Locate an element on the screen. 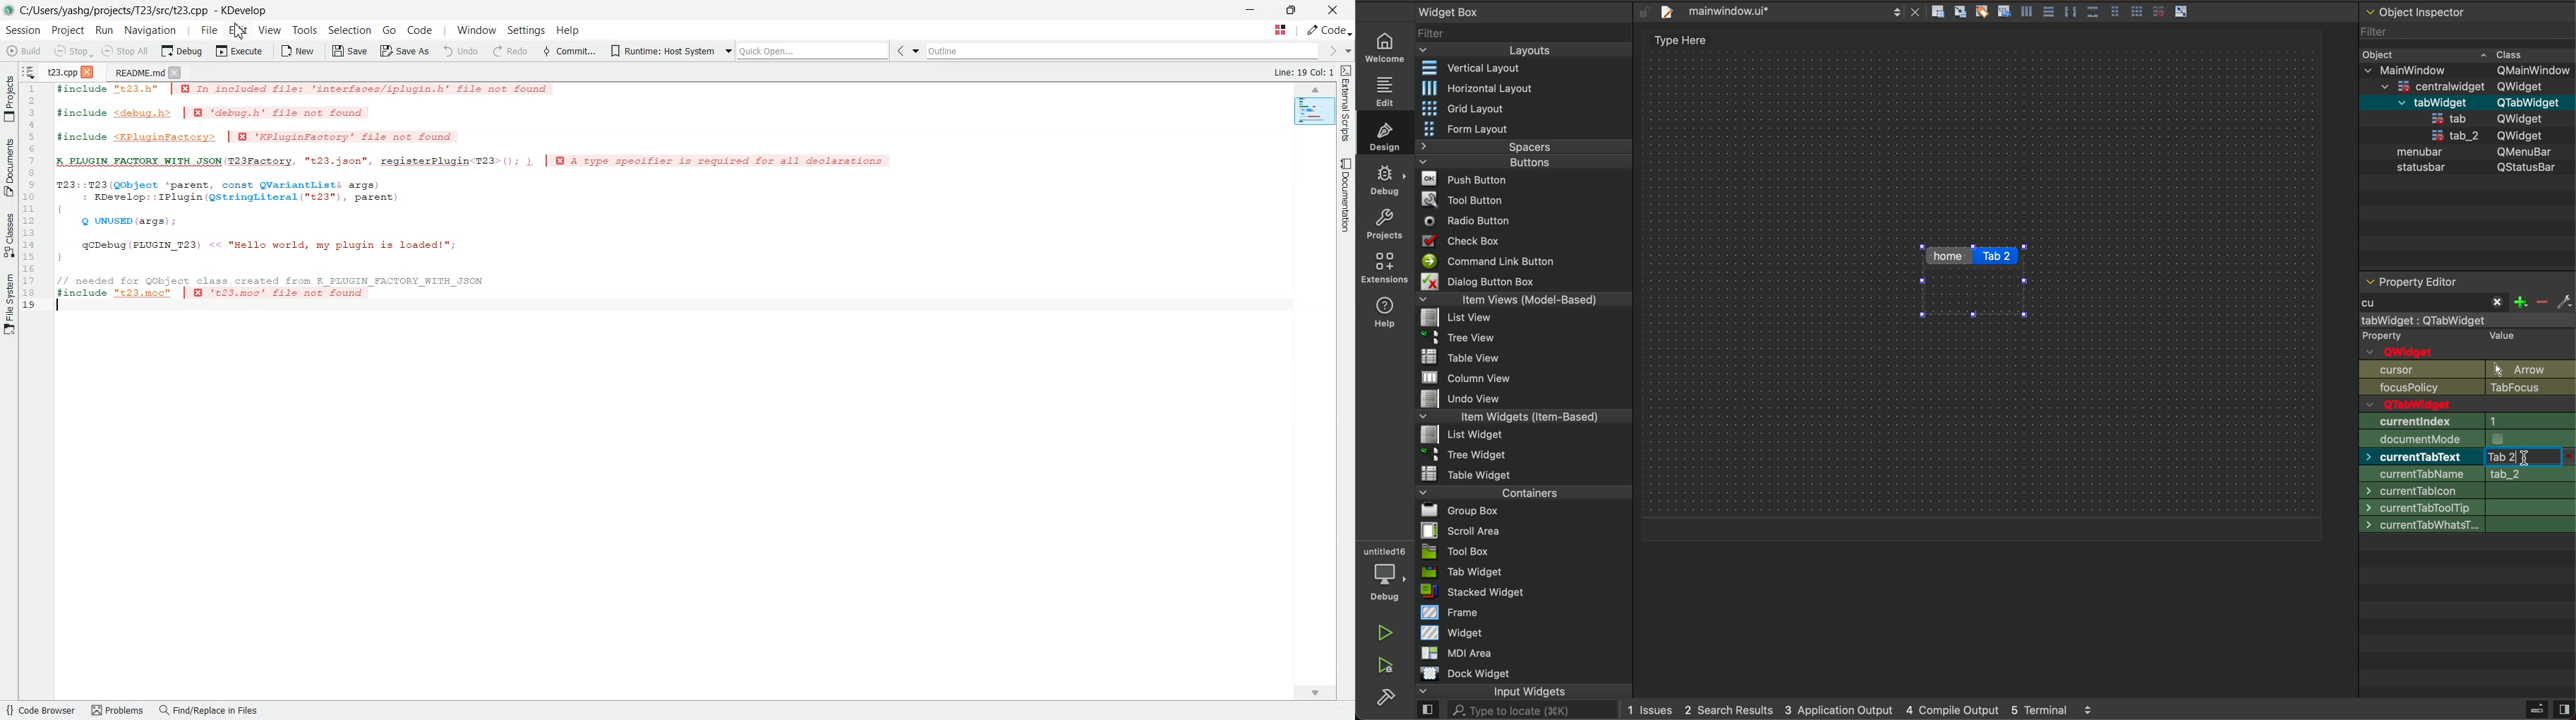 Image resolution: width=2576 pixels, height=728 pixels. menubar QMenuBar is located at coordinates (2465, 101).